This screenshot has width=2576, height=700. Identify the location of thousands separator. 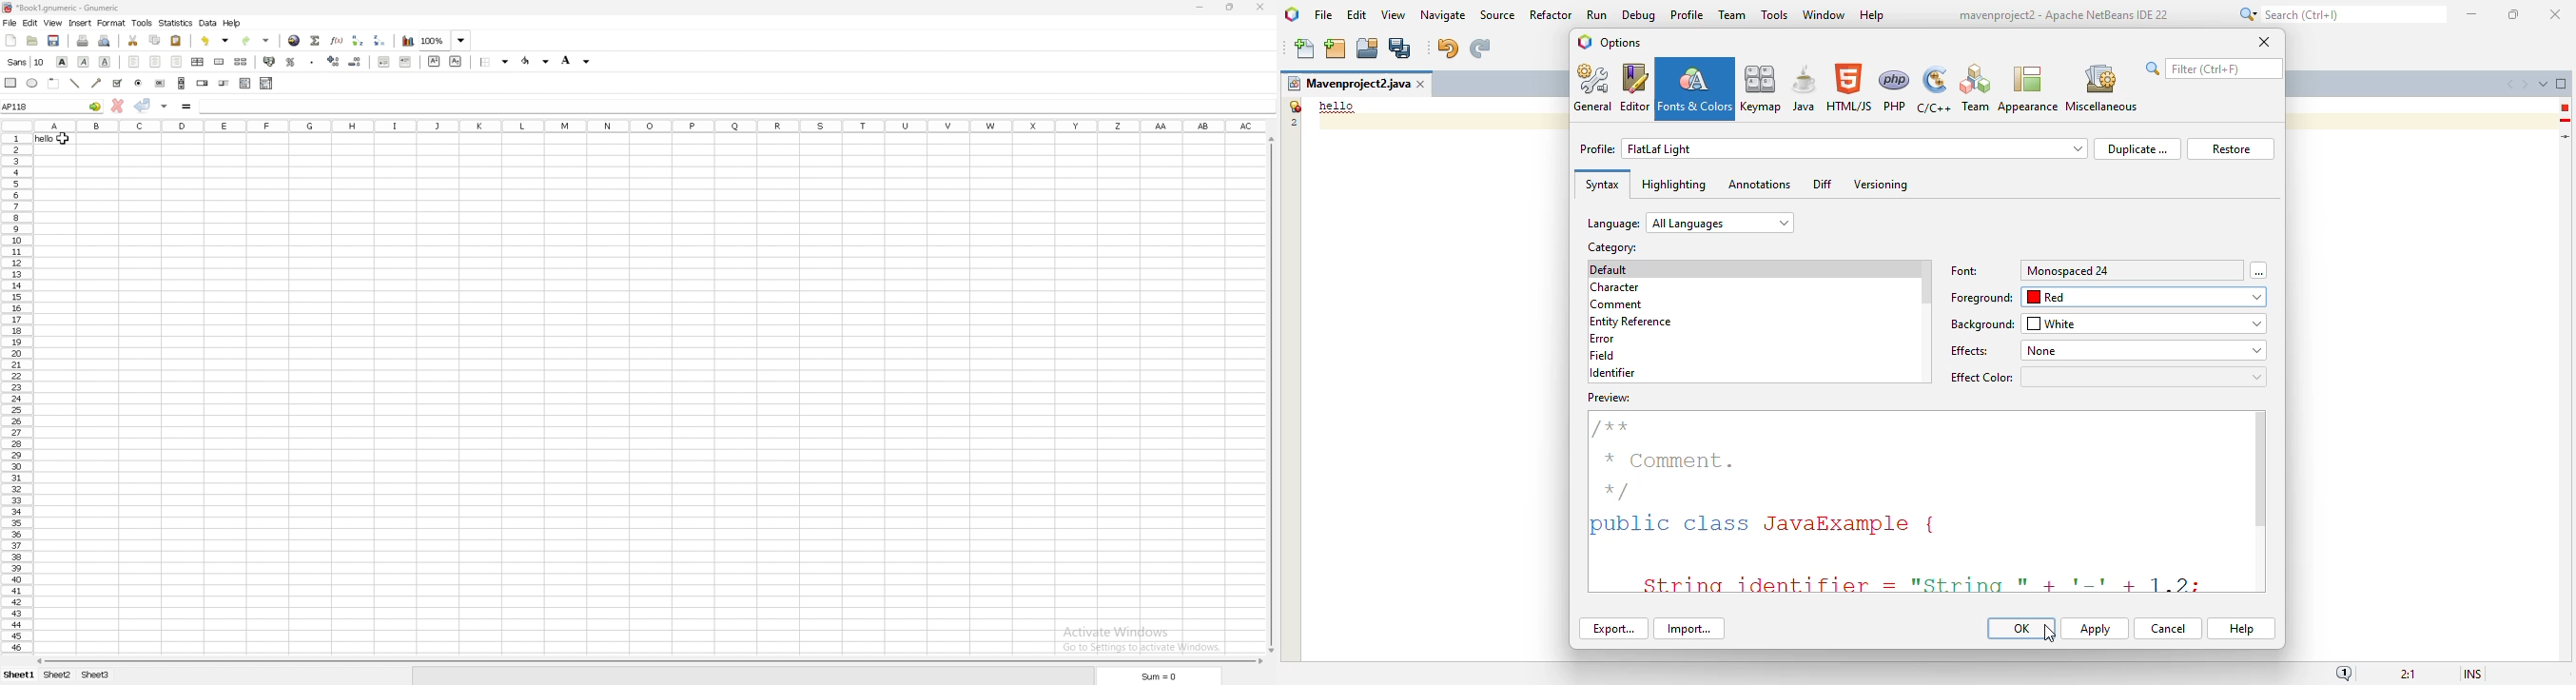
(312, 62).